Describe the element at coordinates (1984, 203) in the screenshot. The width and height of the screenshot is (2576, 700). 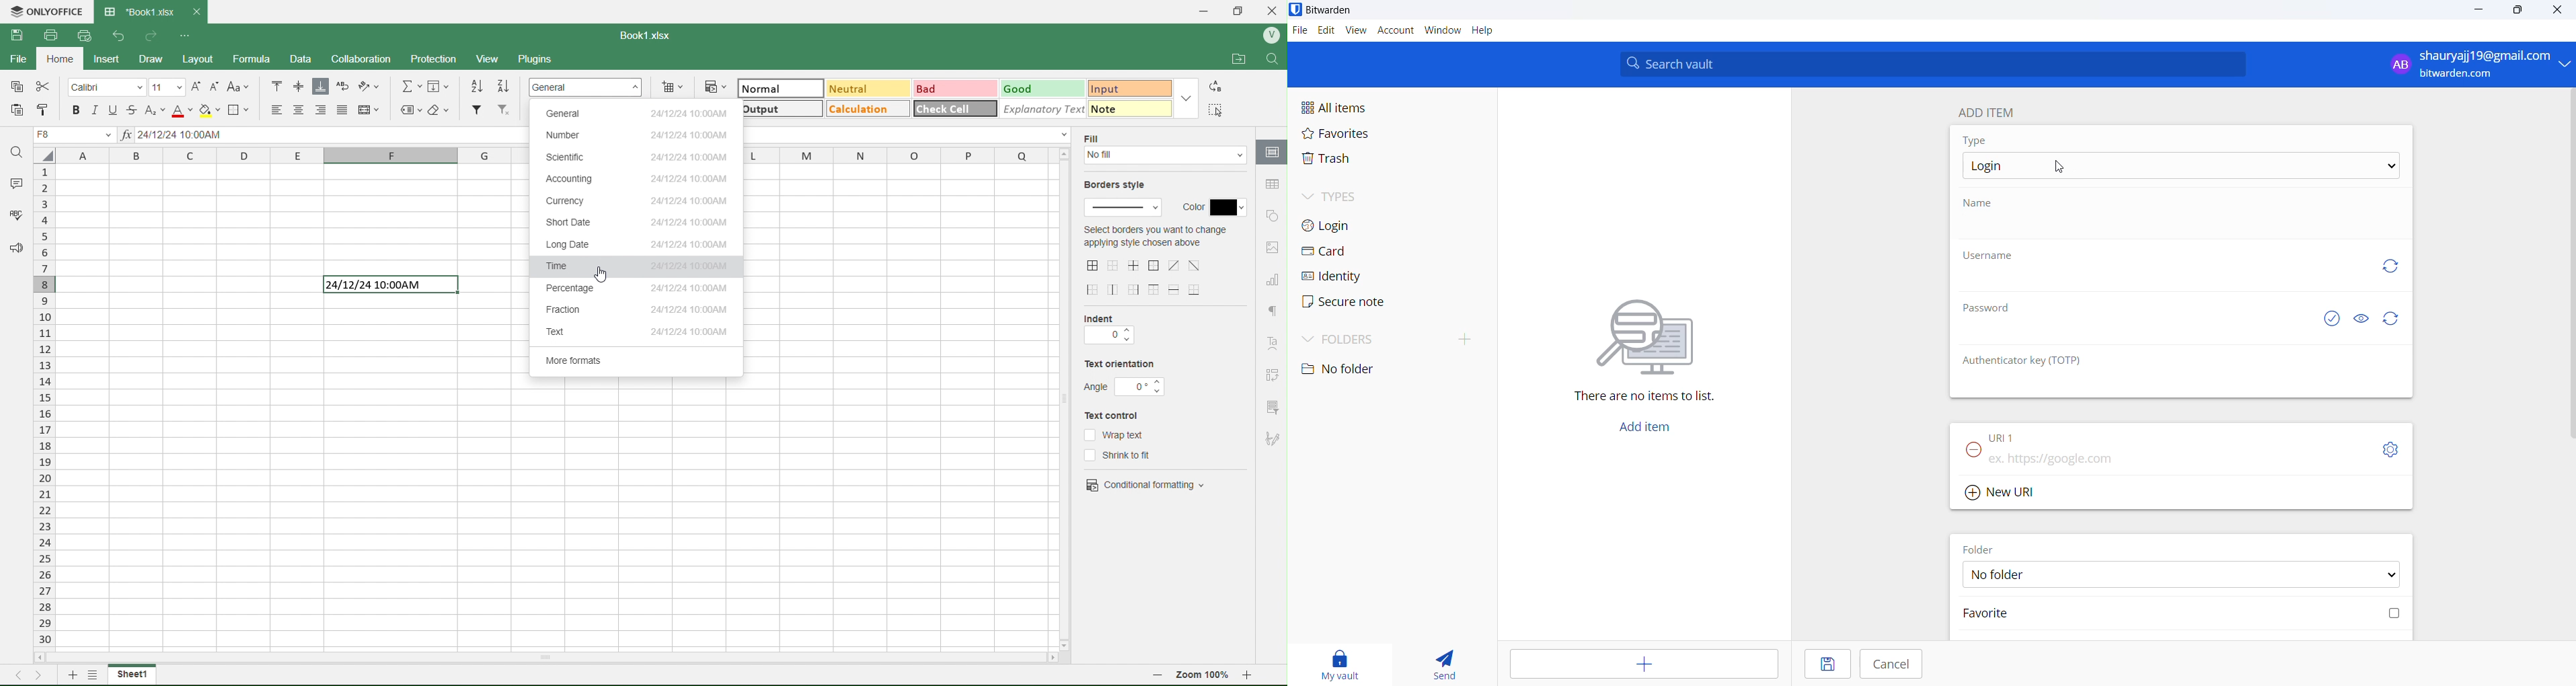
I see `name heading` at that location.